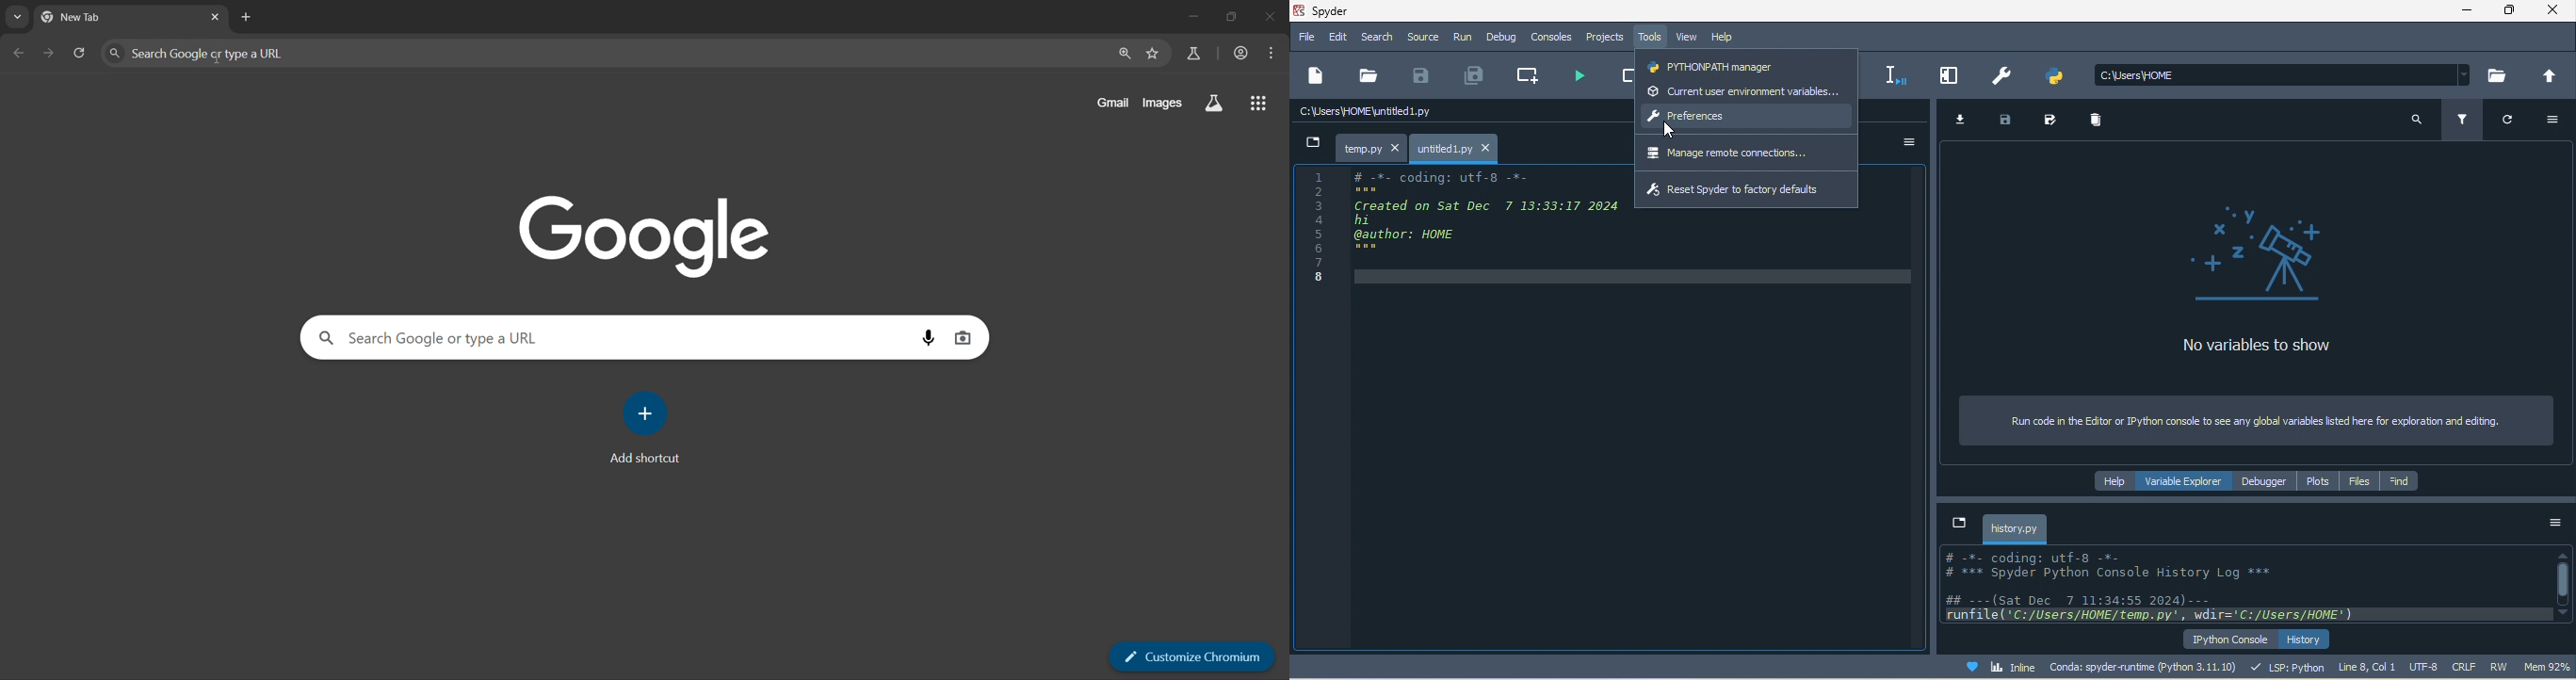 The image size is (2576, 700). What do you see at coordinates (2318, 482) in the screenshot?
I see `plots` at bounding box center [2318, 482].